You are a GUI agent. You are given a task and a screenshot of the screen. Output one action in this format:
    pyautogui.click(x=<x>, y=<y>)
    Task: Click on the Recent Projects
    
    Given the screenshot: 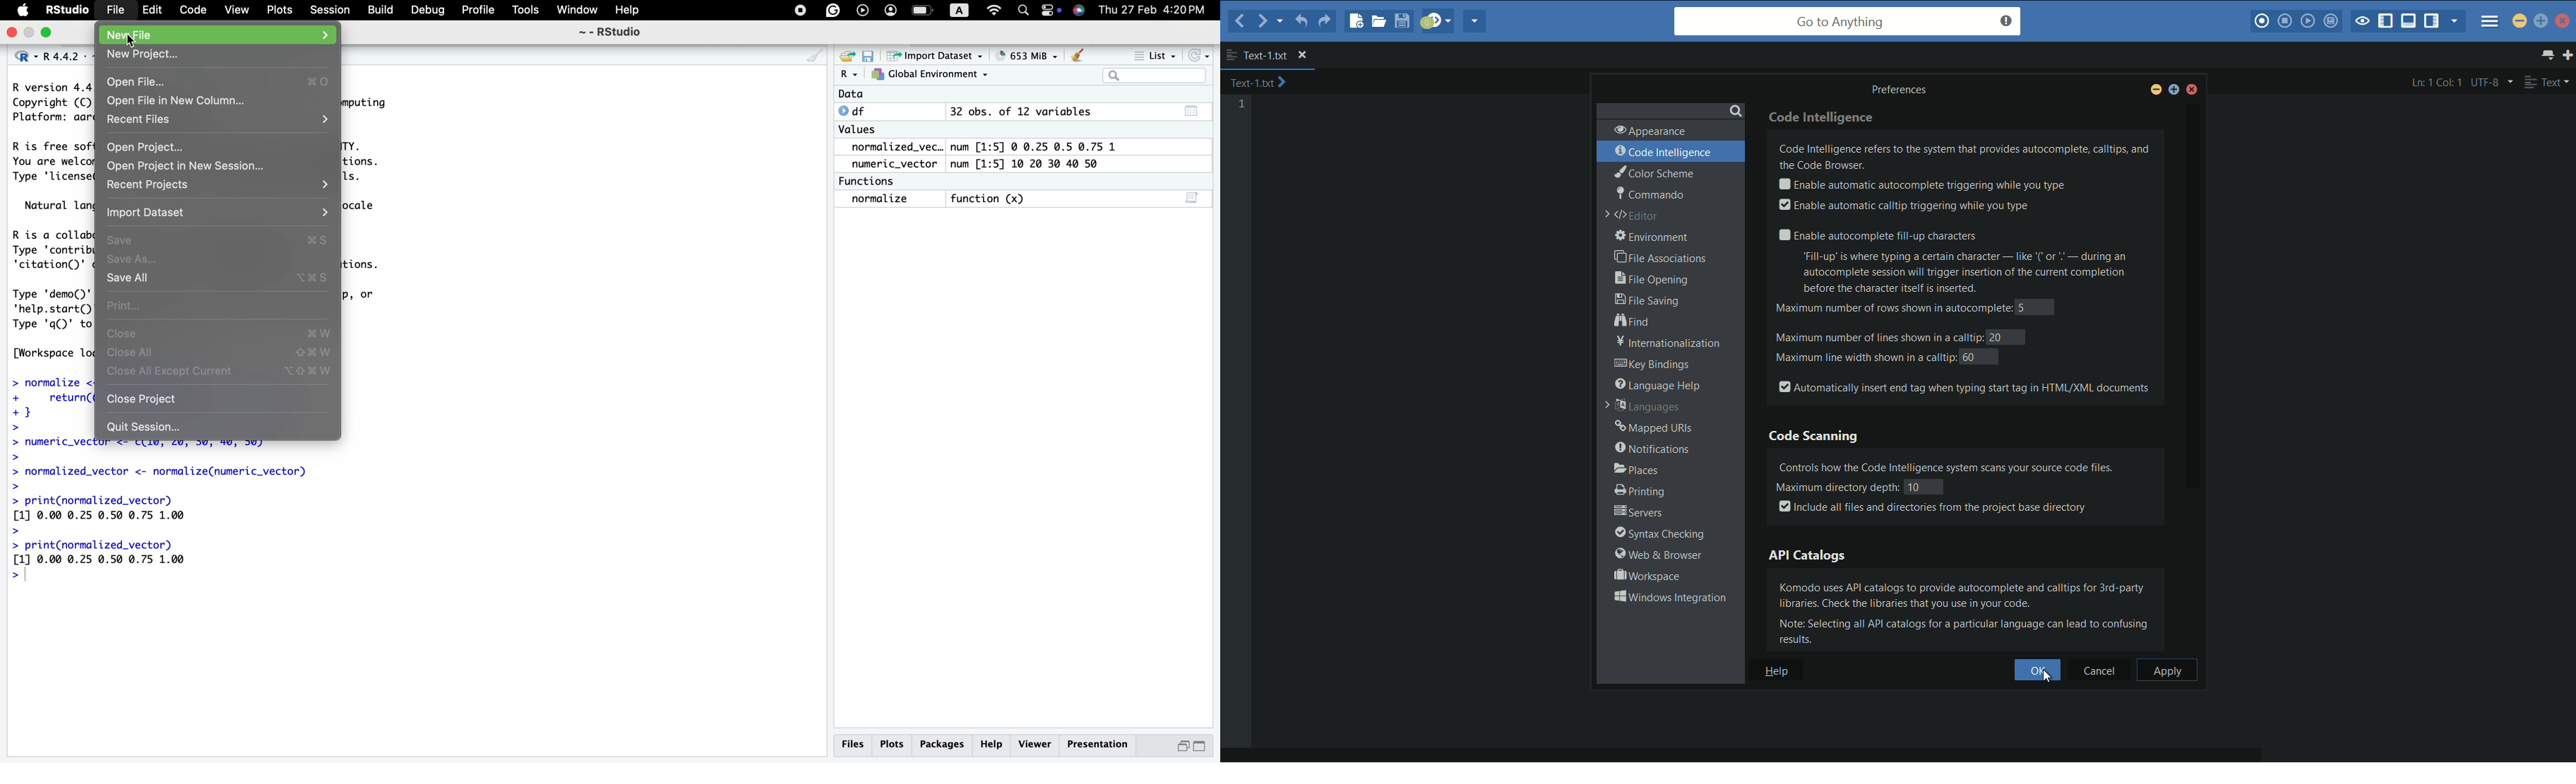 What is the action you would take?
    pyautogui.click(x=152, y=185)
    